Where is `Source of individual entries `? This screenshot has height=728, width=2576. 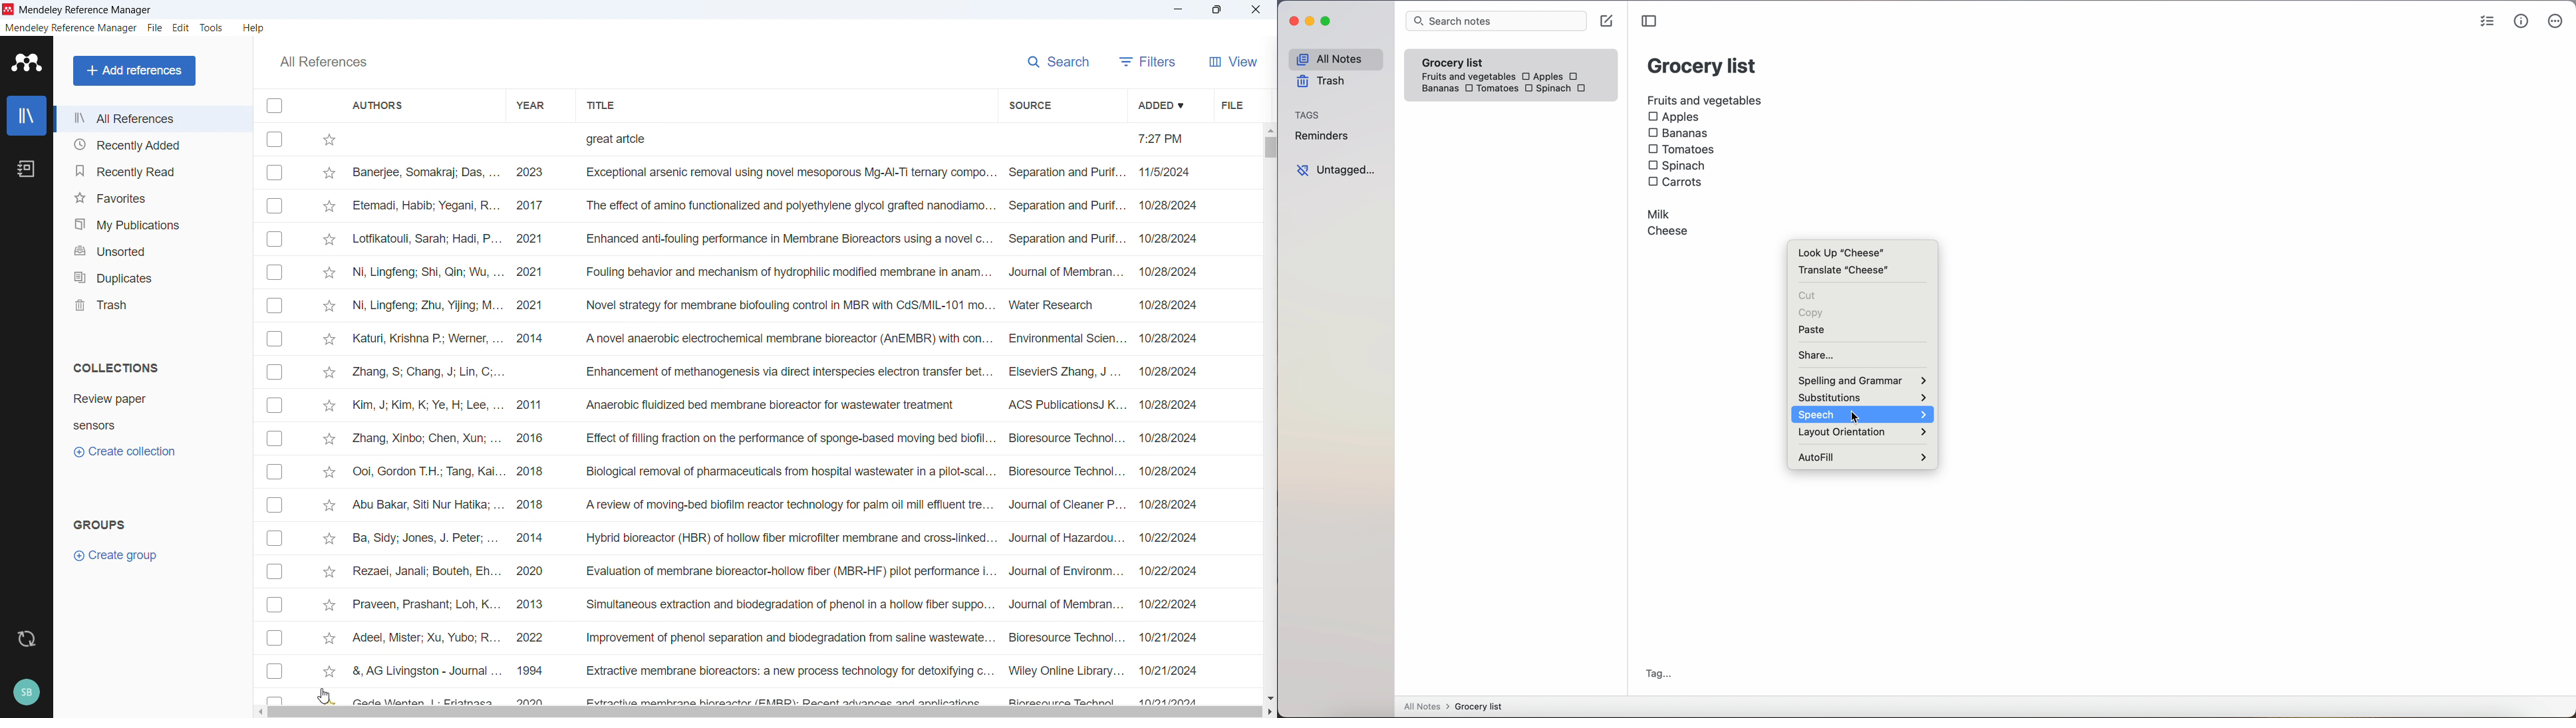 Source of individual entries  is located at coordinates (1065, 432).